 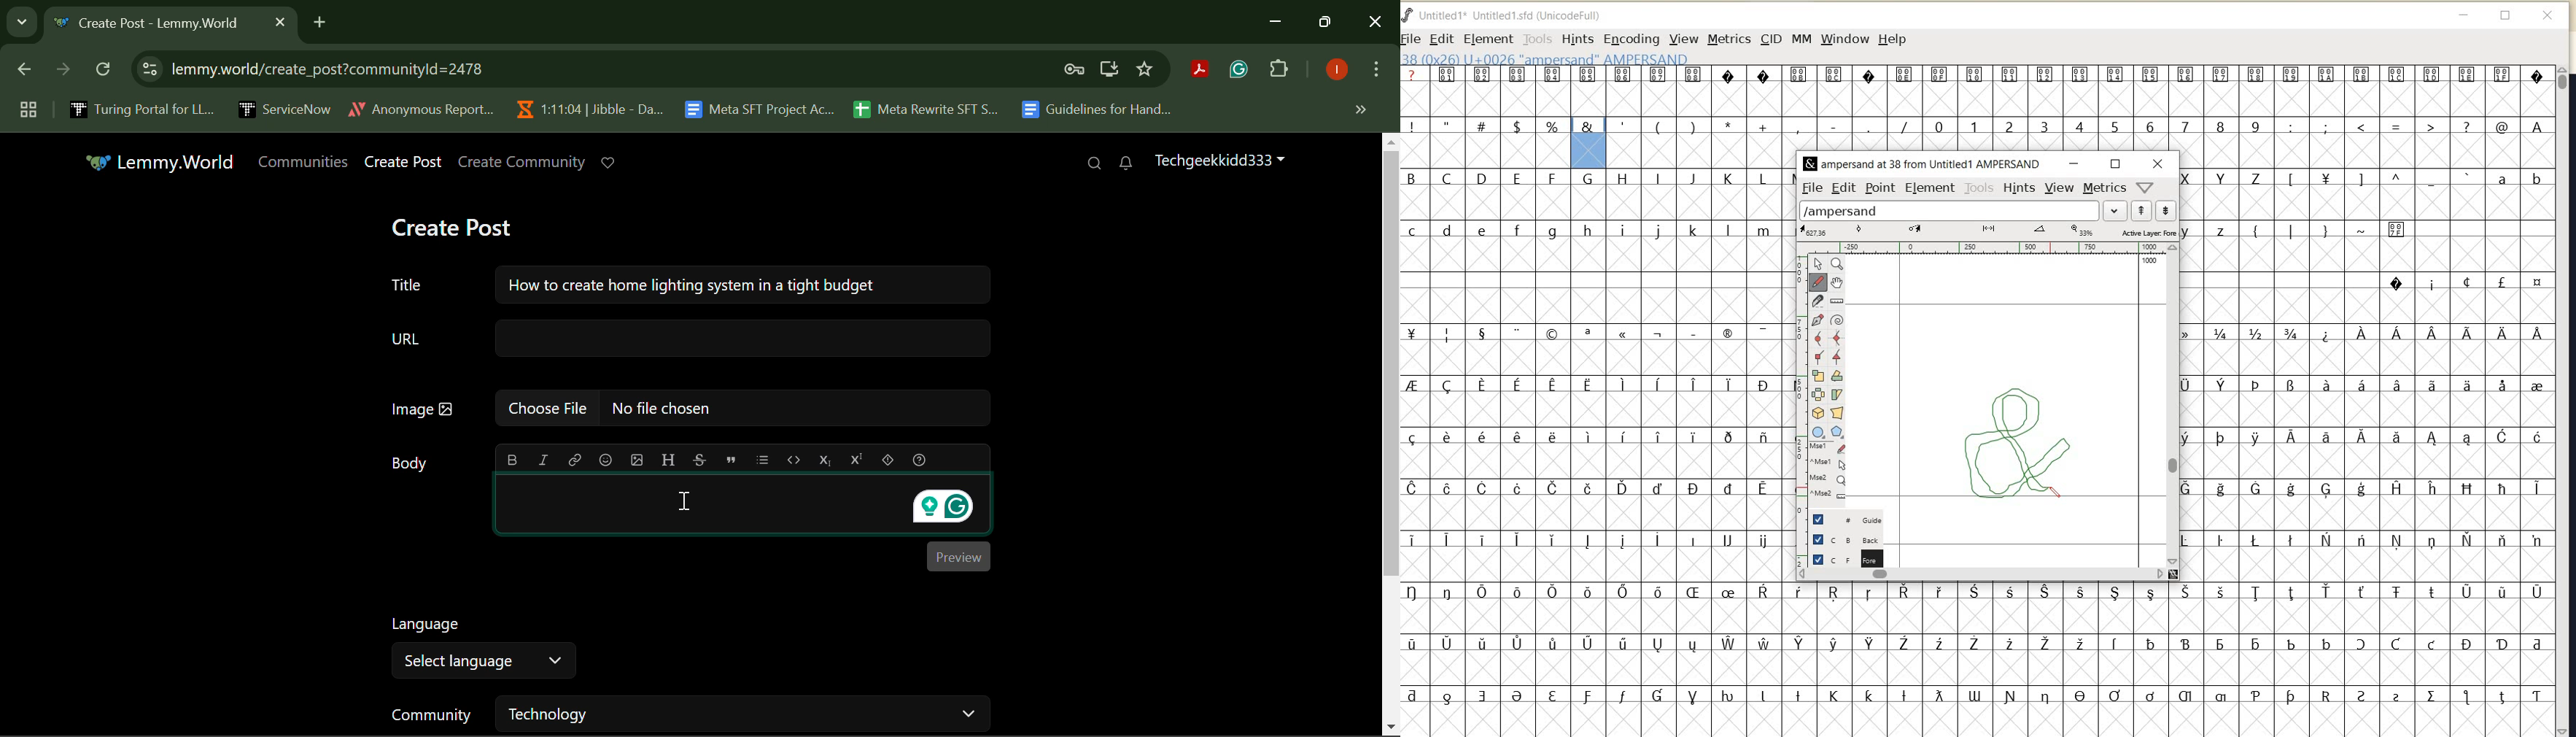 I want to click on spoiler, so click(x=888, y=460).